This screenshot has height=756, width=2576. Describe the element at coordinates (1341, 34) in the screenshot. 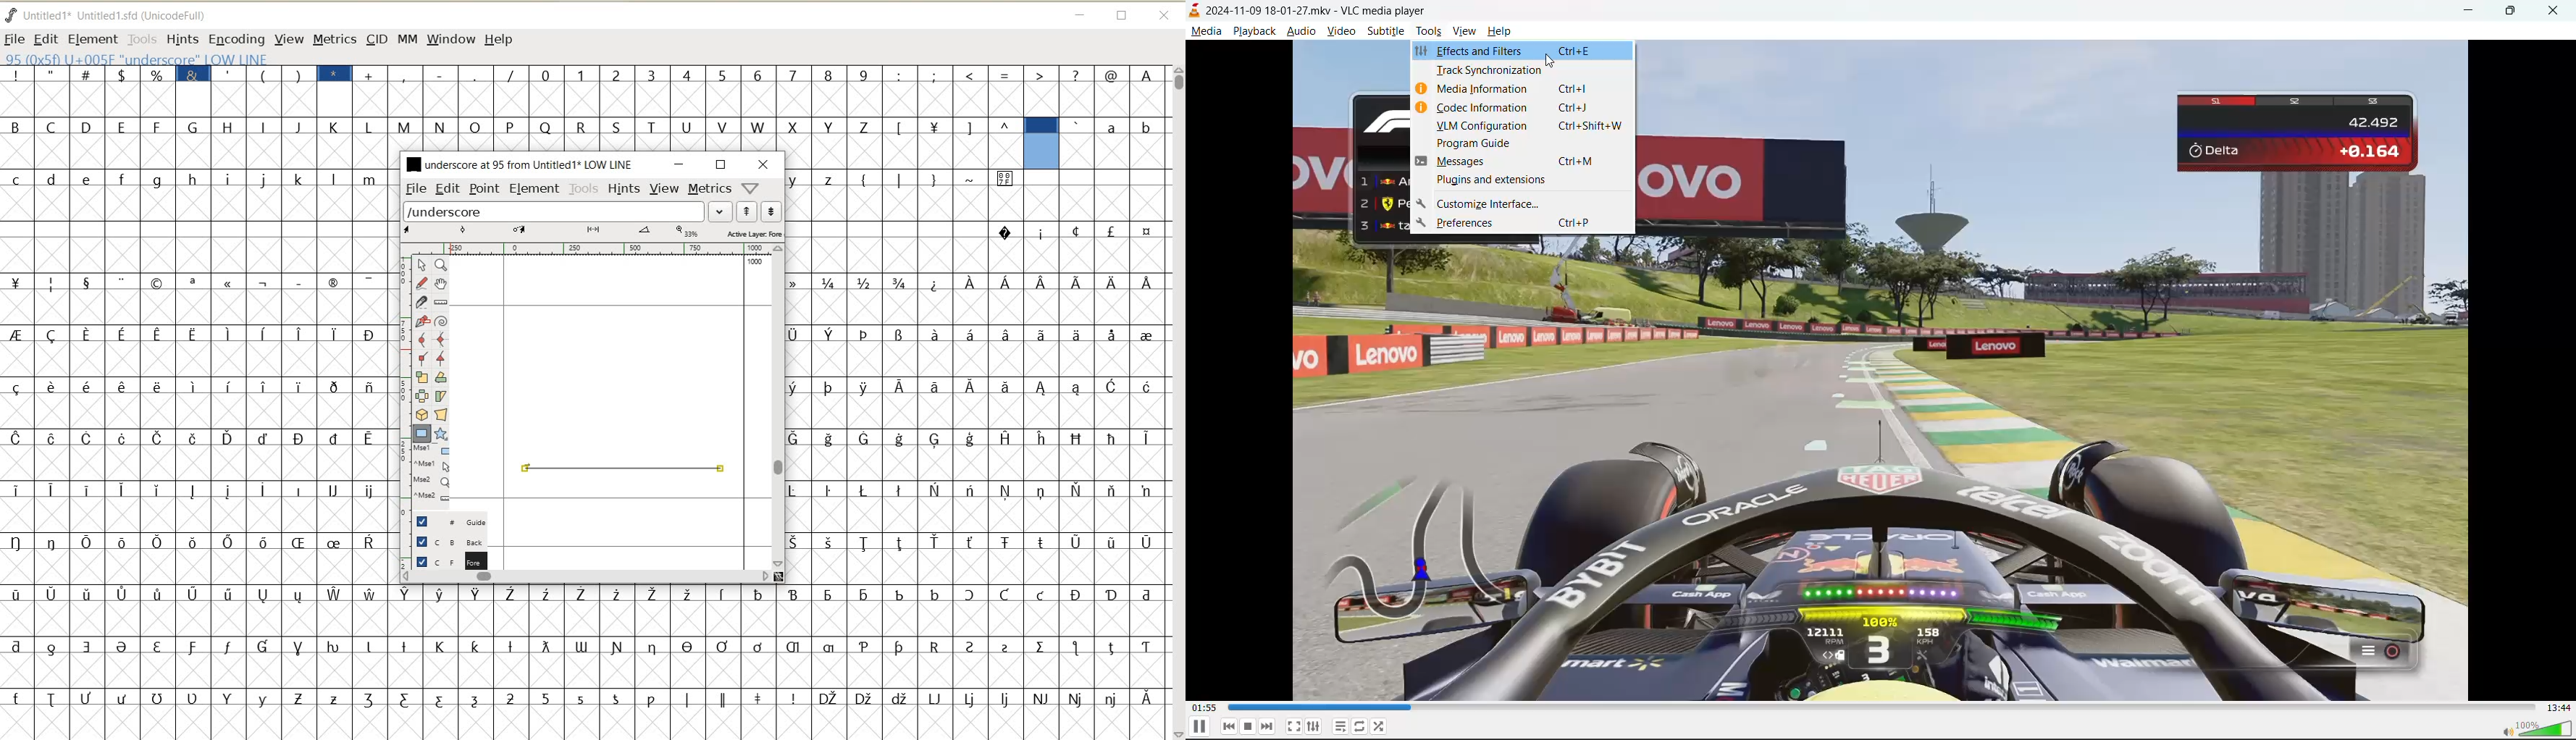

I see `video` at that location.